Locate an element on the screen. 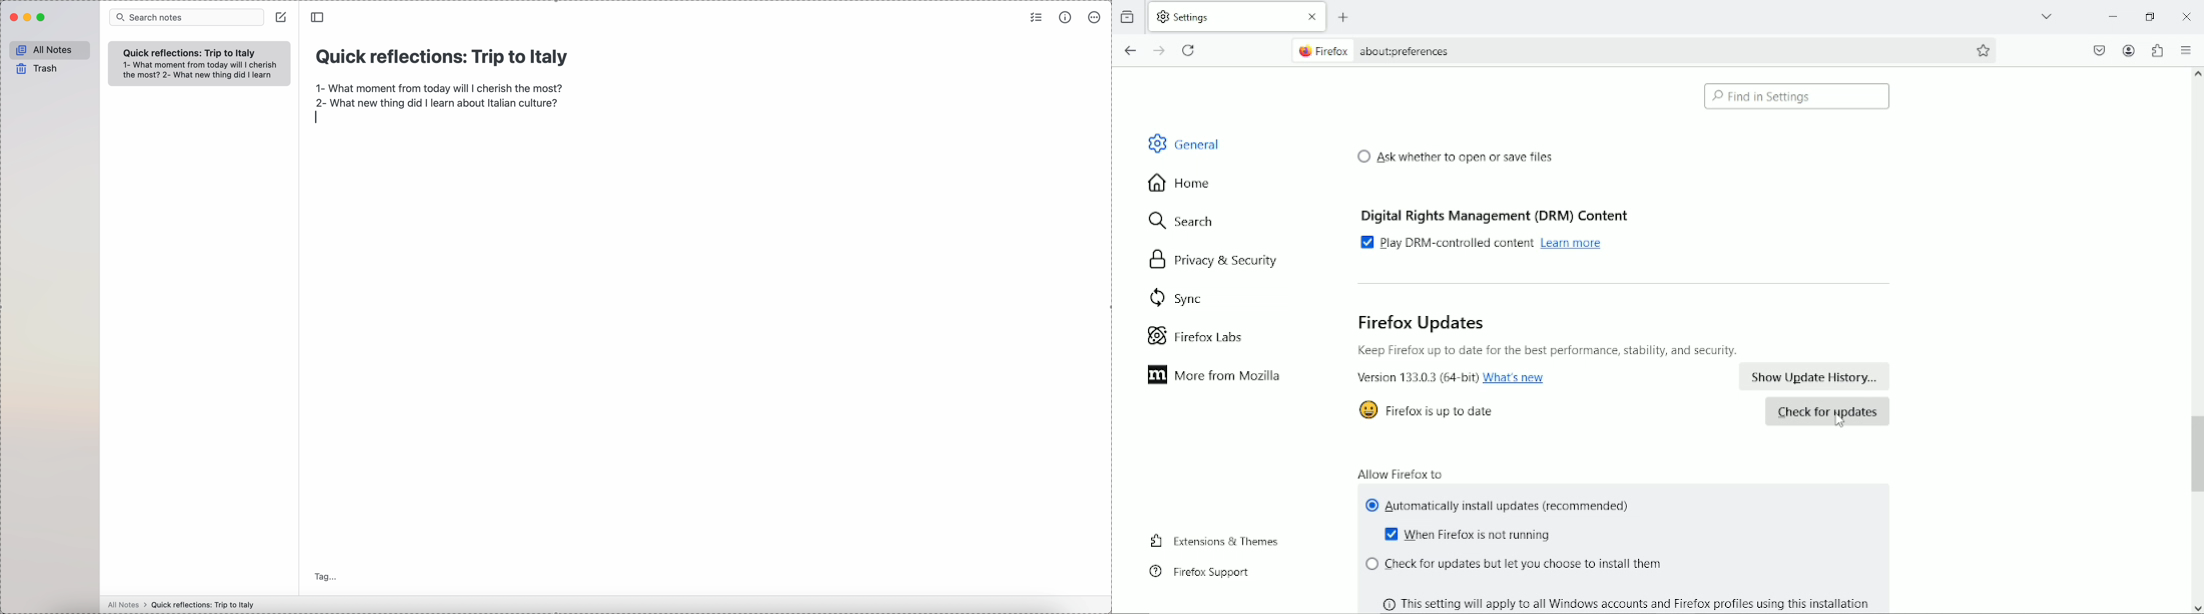  toggle sidebar is located at coordinates (319, 17).